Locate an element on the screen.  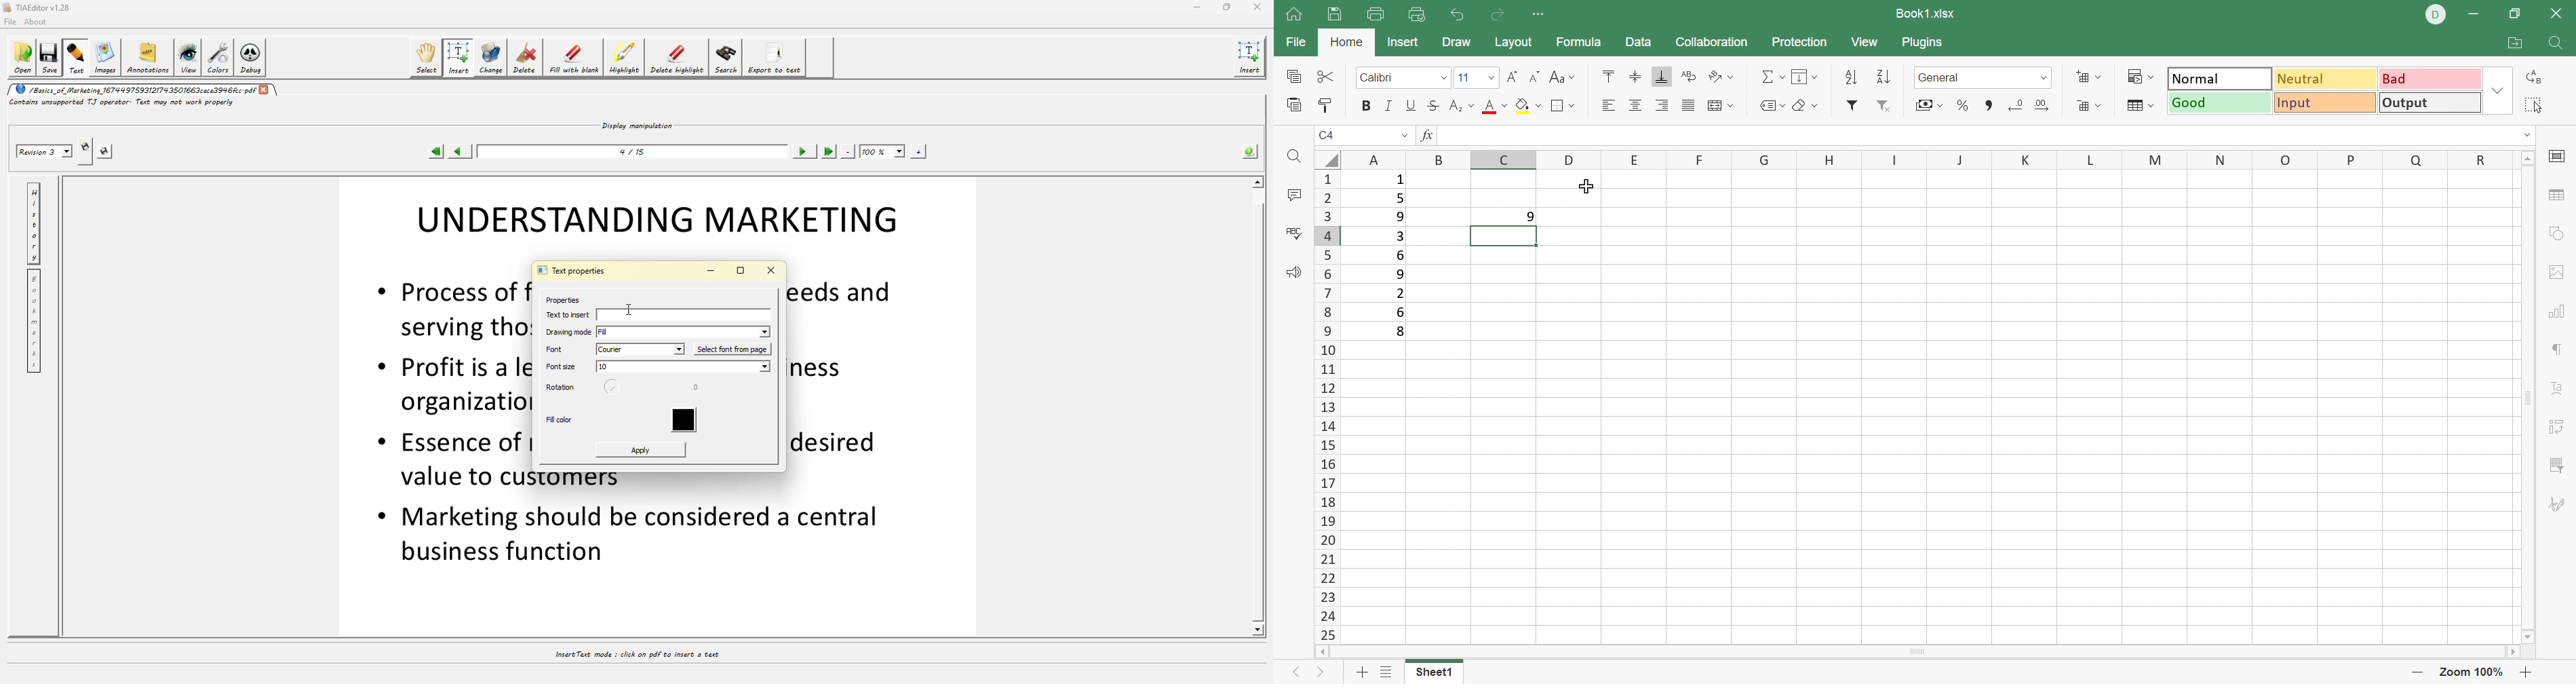
Data is located at coordinates (1641, 43).